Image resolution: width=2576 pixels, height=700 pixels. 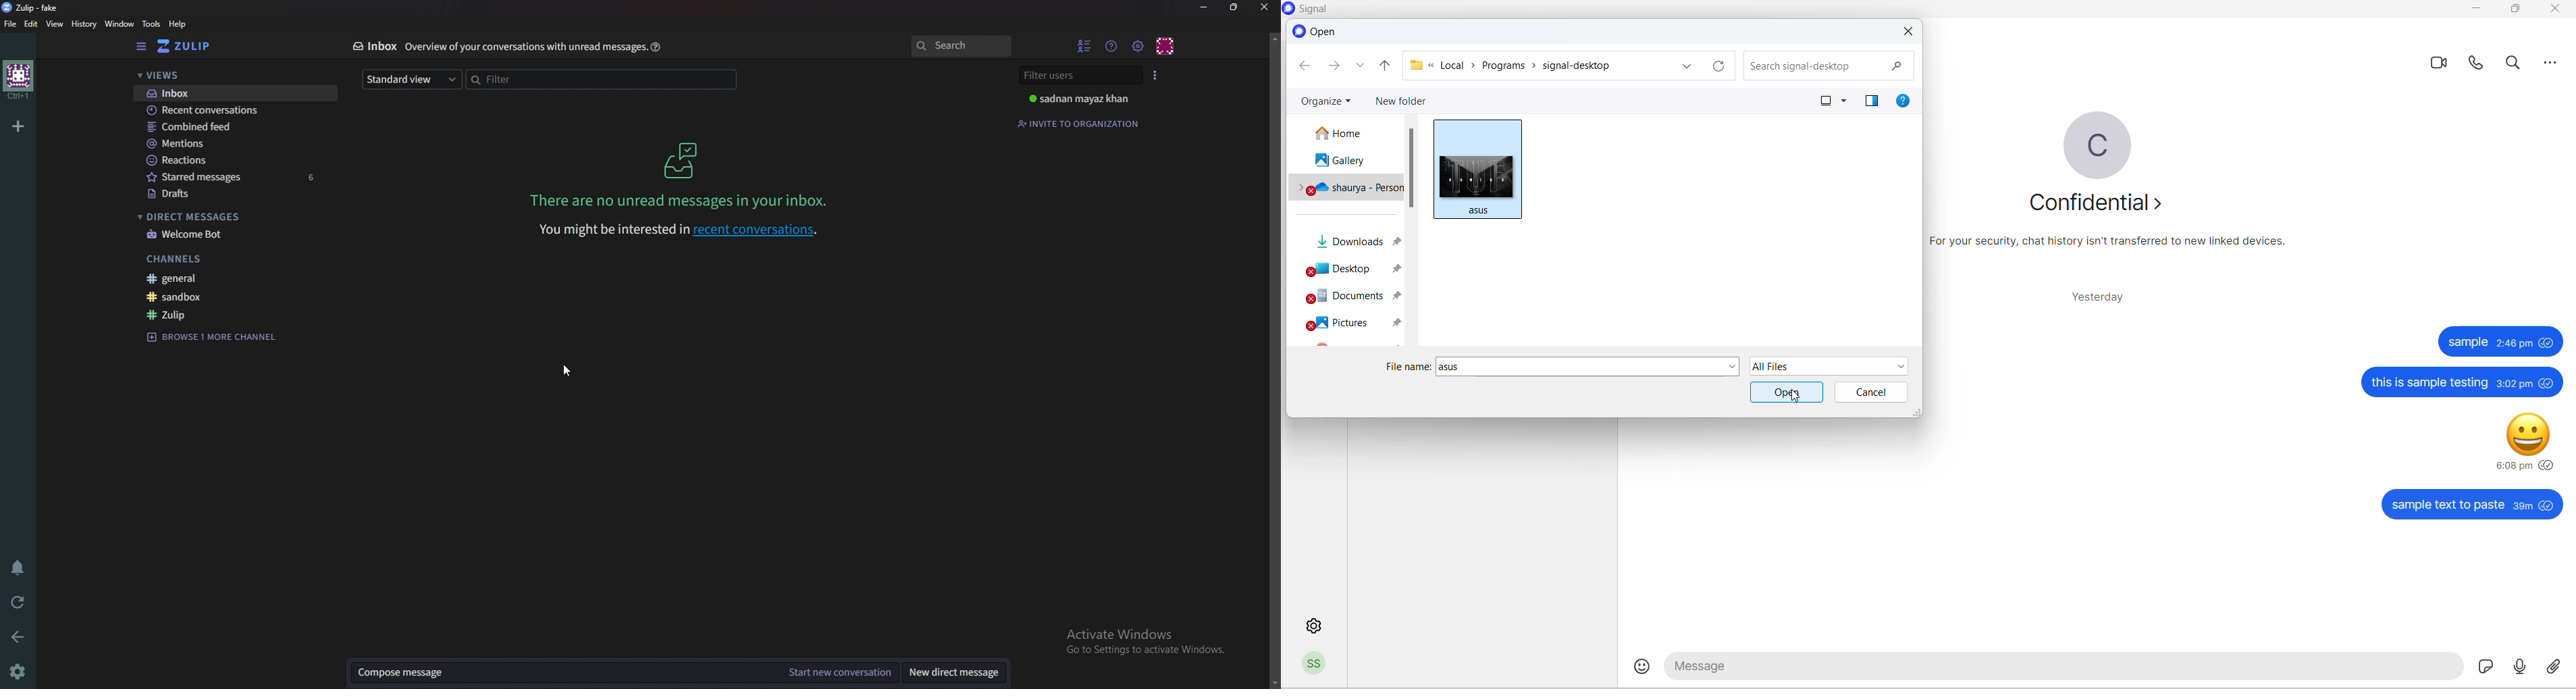 What do you see at coordinates (2517, 66) in the screenshot?
I see `search in chats` at bounding box center [2517, 66].